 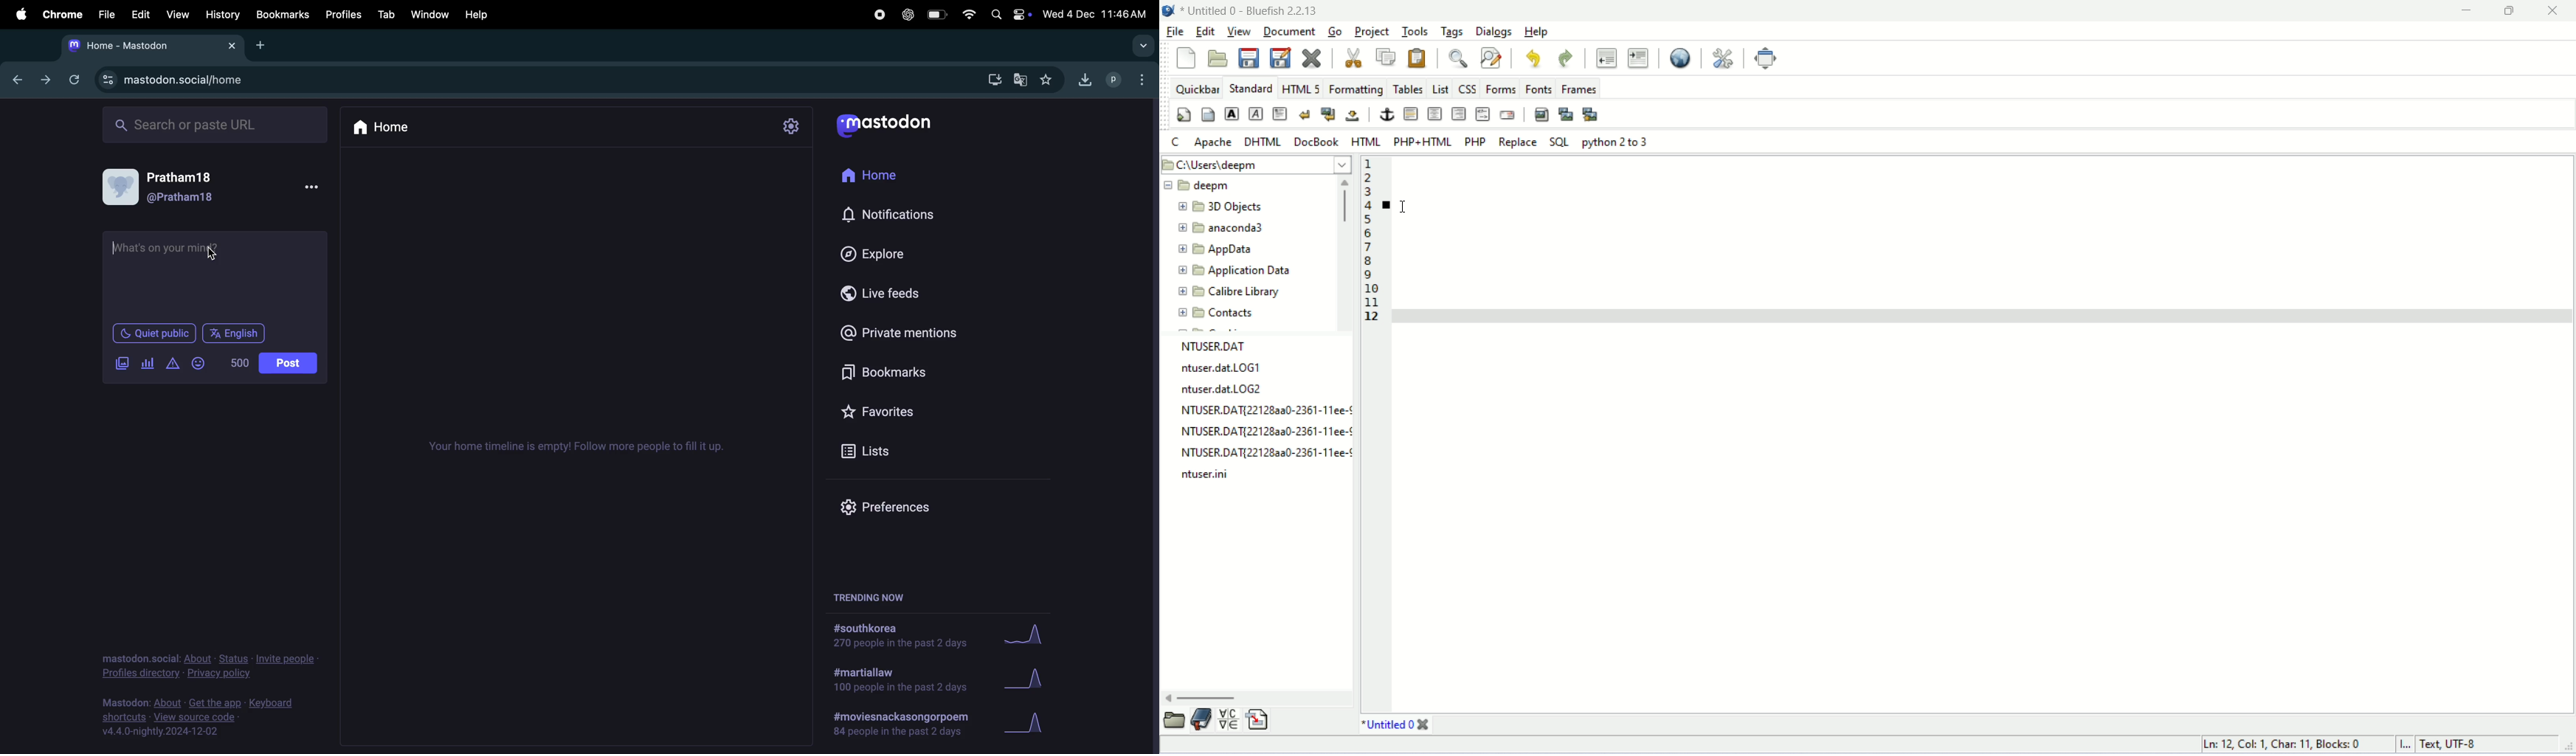 I want to click on ntuser.ini, so click(x=1208, y=474).